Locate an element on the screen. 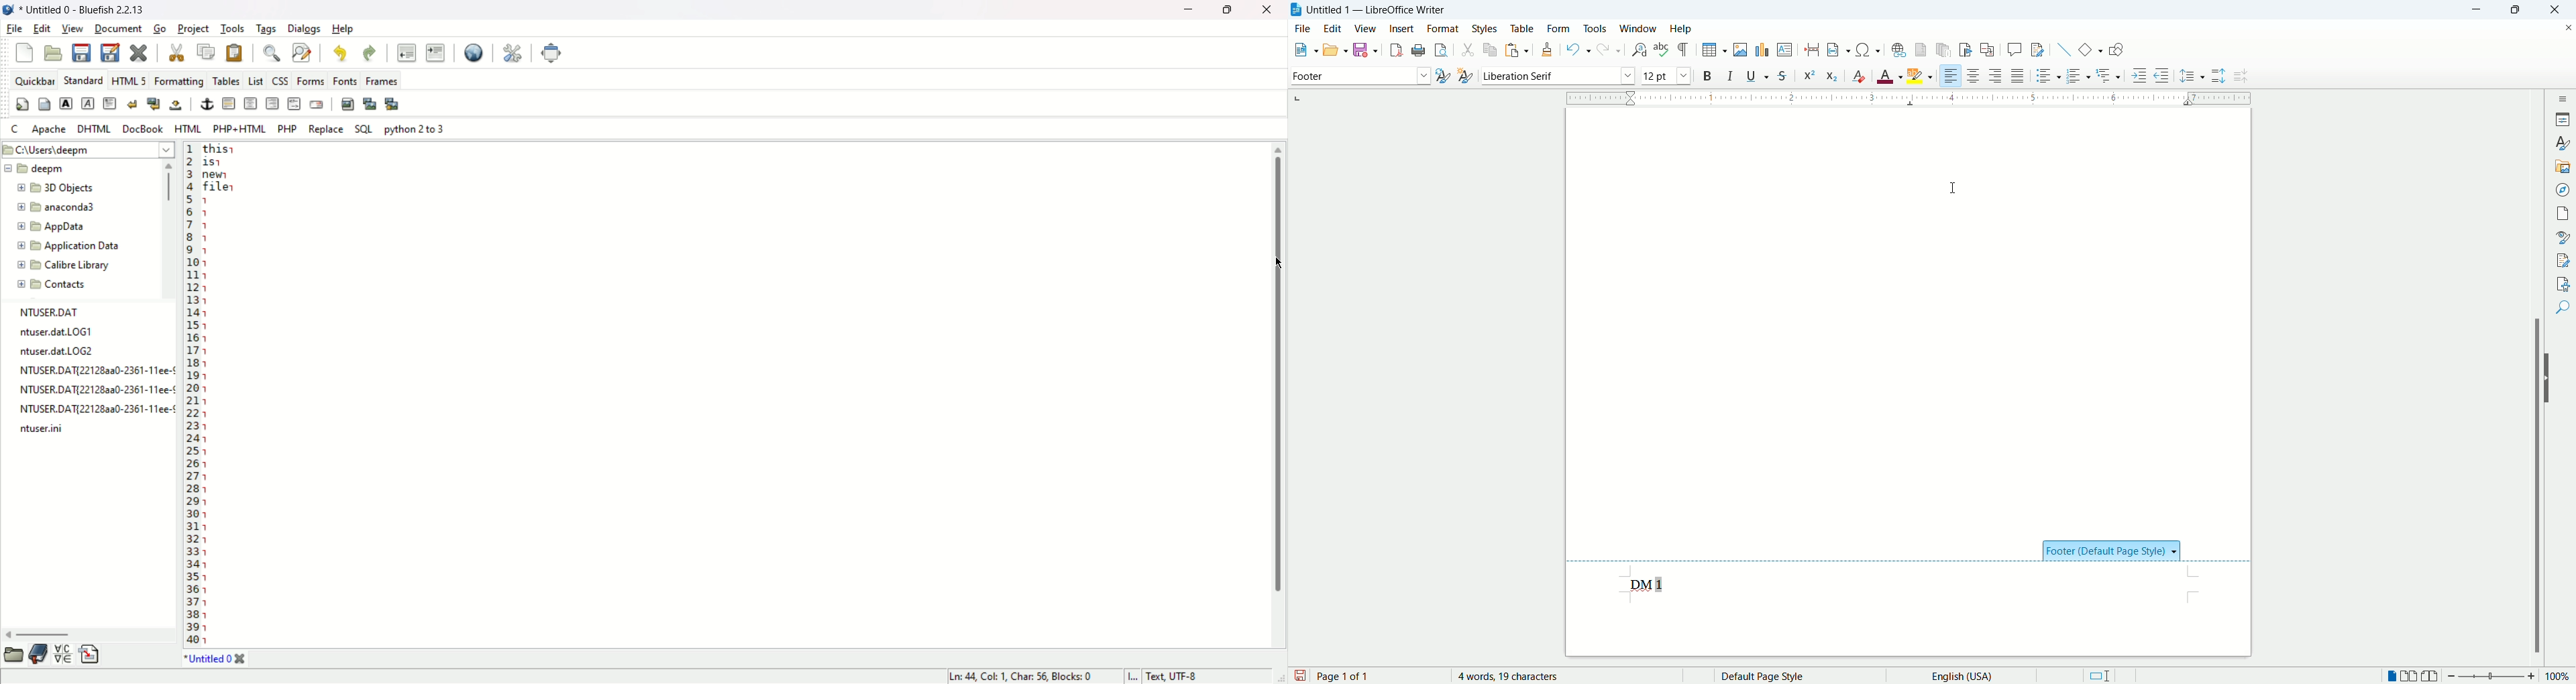 The width and height of the screenshot is (2576, 700). undo is located at coordinates (1578, 50).